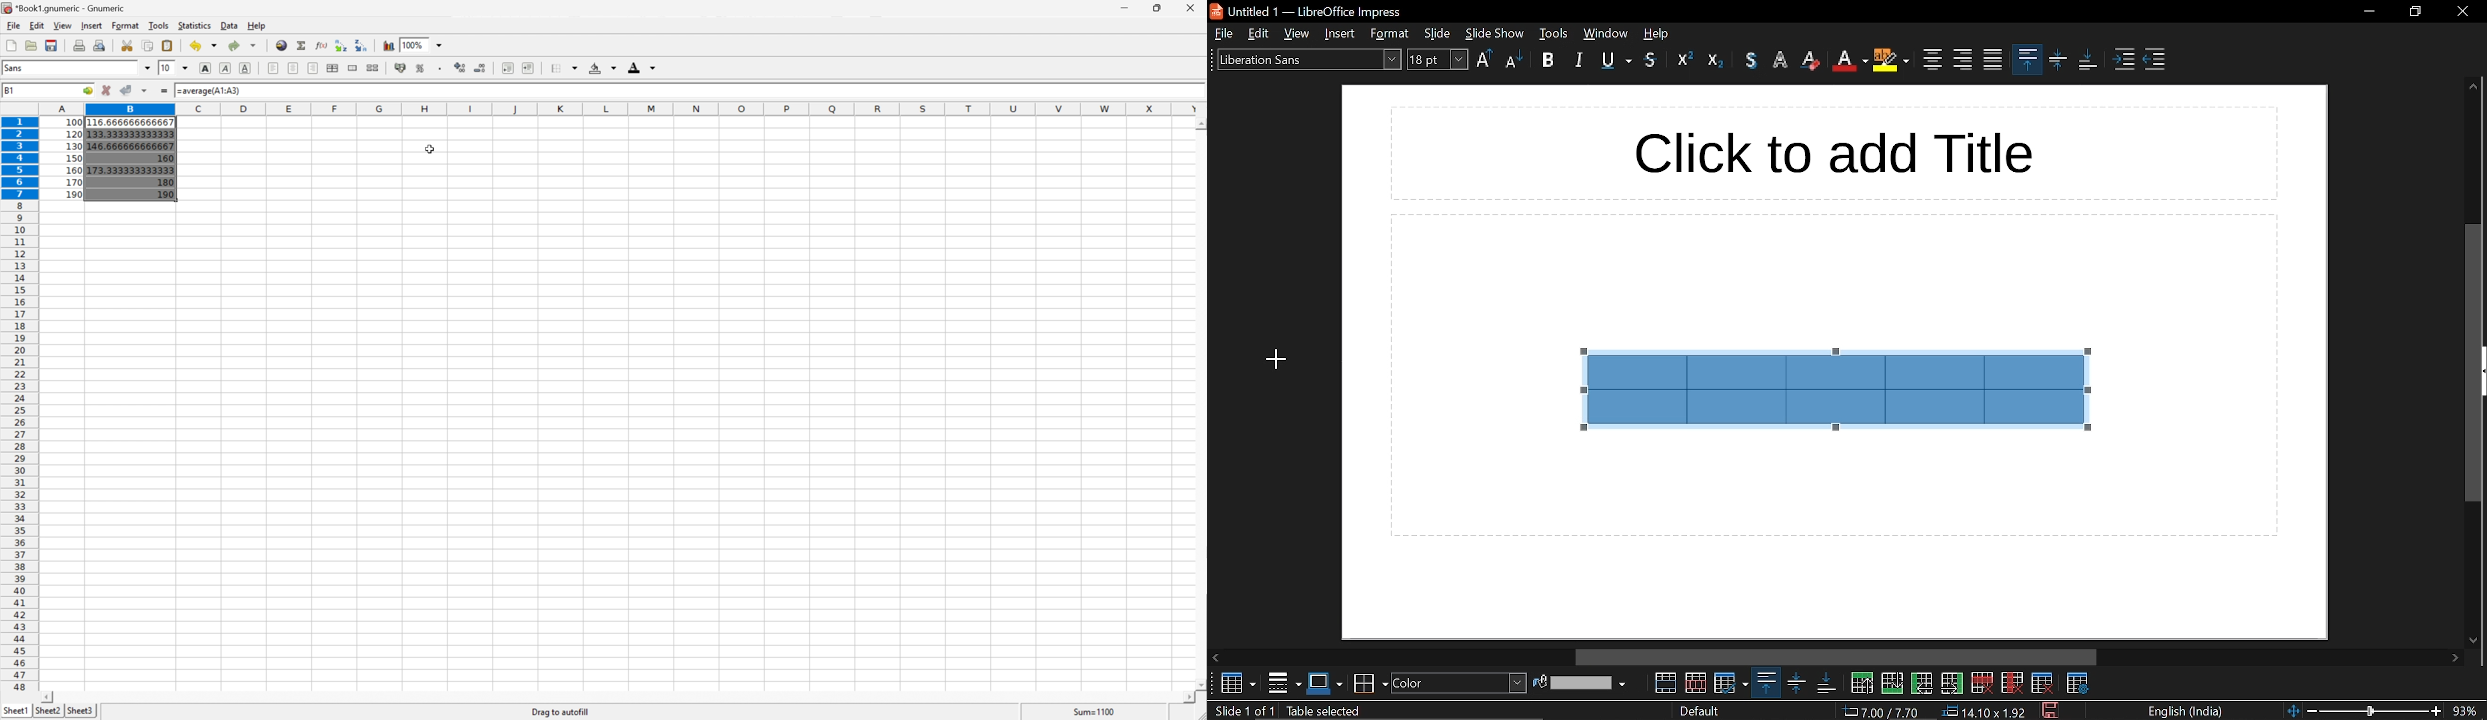 The image size is (2492, 728). Describe the element at coordinates (1893, 682) in the screenshot. I see `insert row below` at that location.